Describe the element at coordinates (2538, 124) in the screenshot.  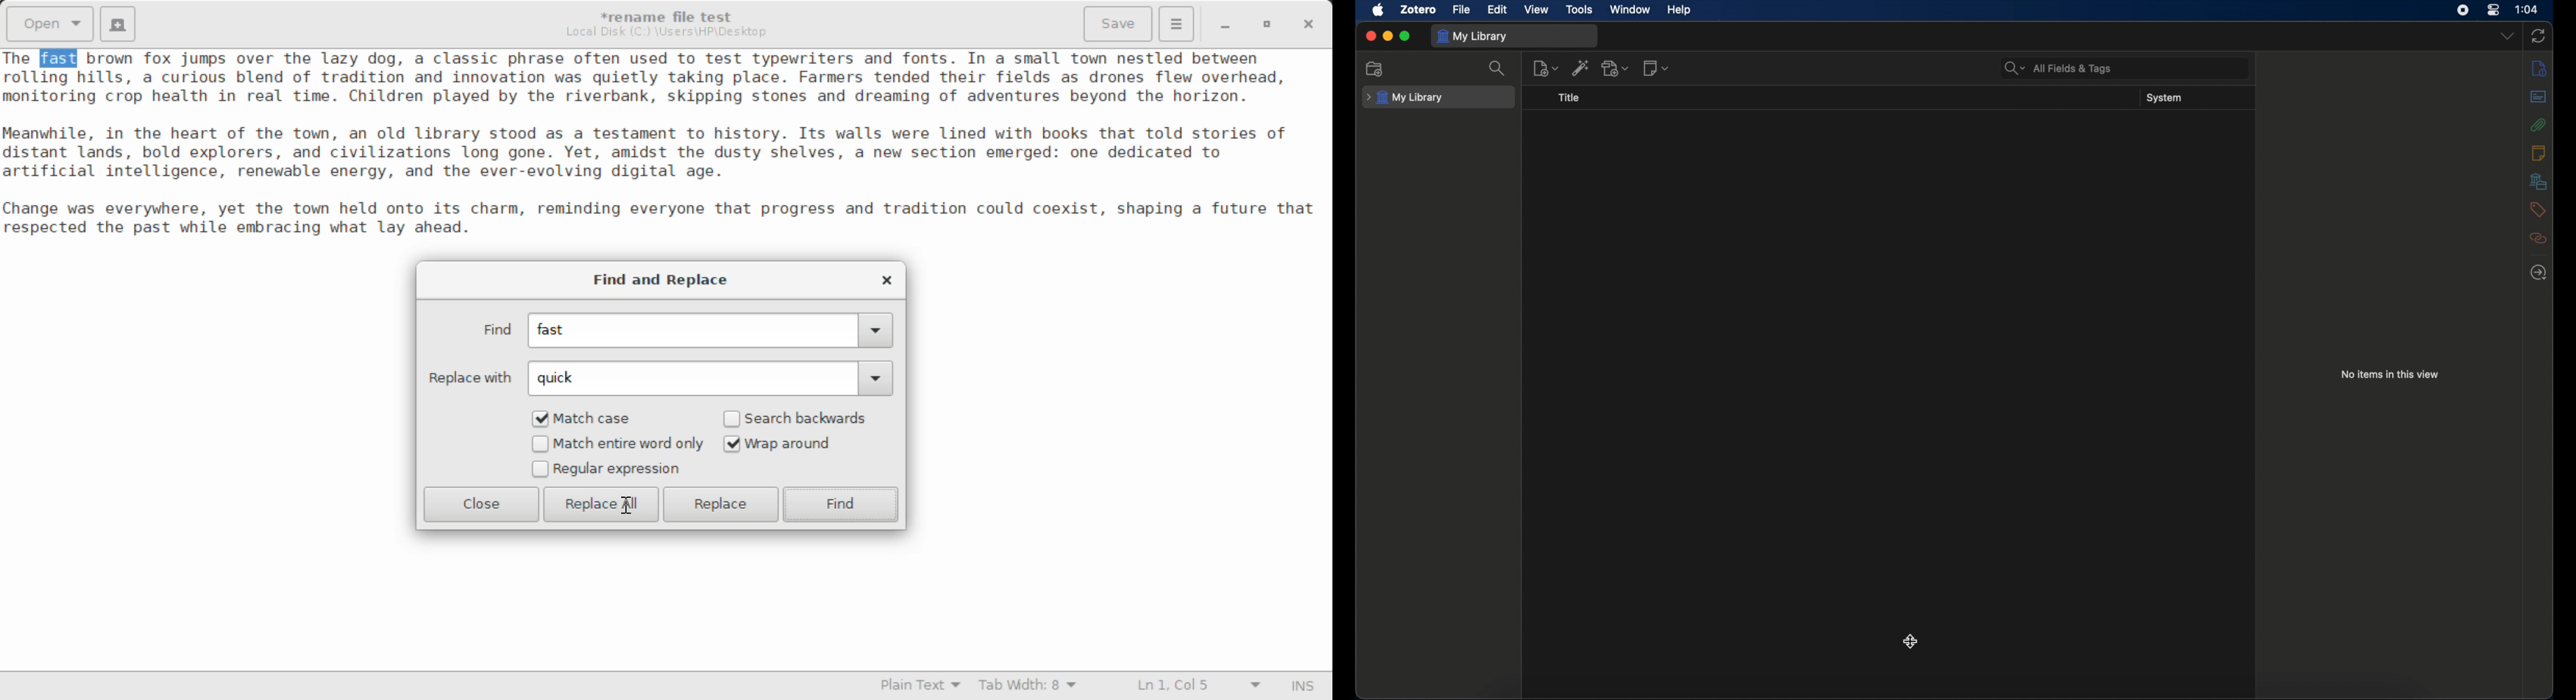
I see `attachments` at that location.